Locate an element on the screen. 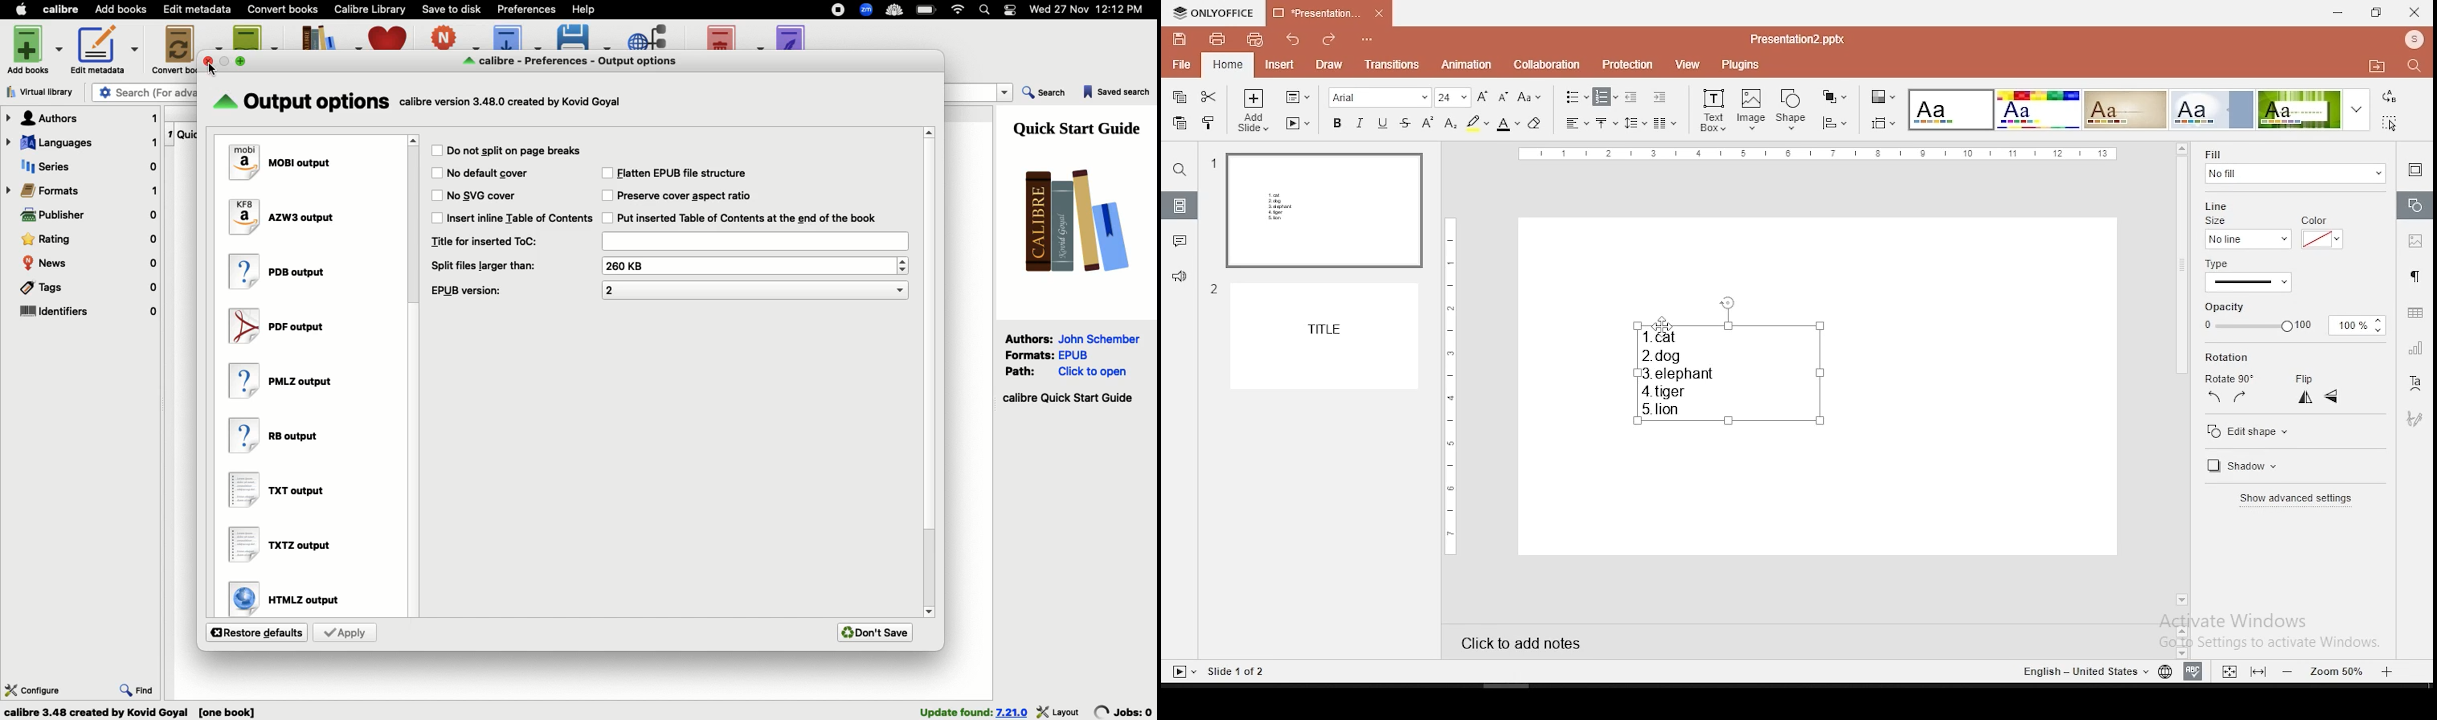 The width and height of the screenshot is (2464, 728). cursor is located at coordinates (215, 71).